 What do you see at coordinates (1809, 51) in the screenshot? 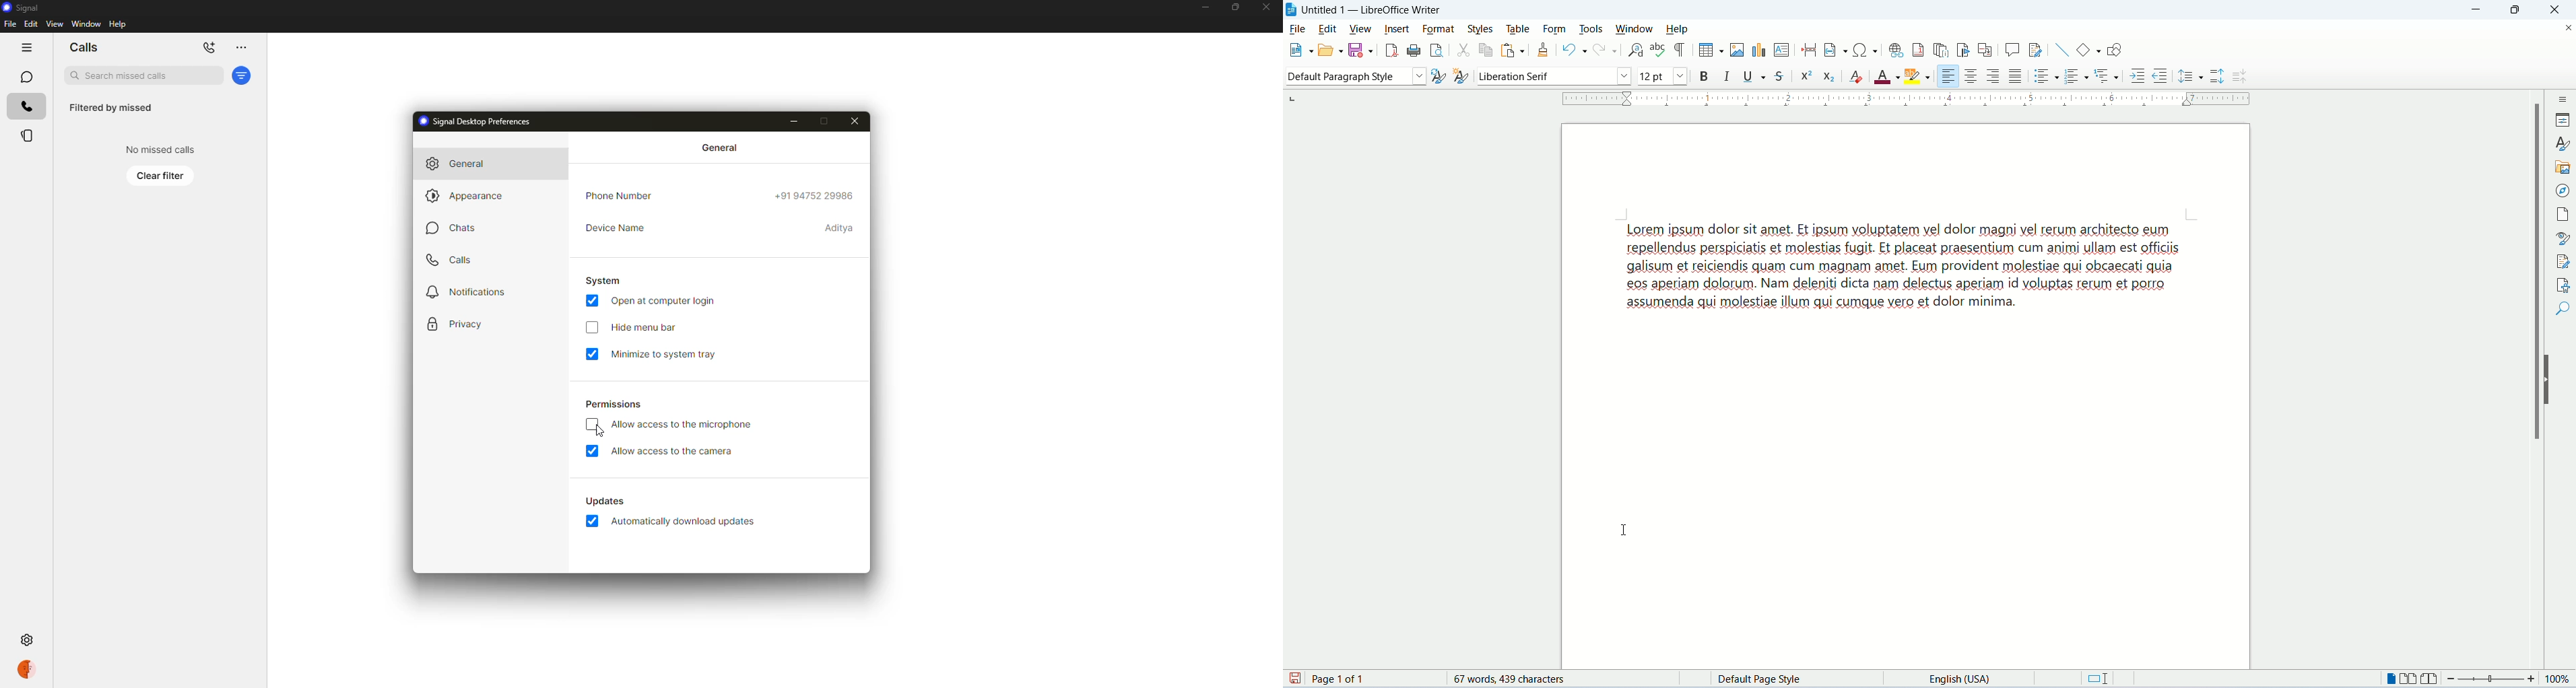
I see `insert page break` at bounding box center [1809, 51].